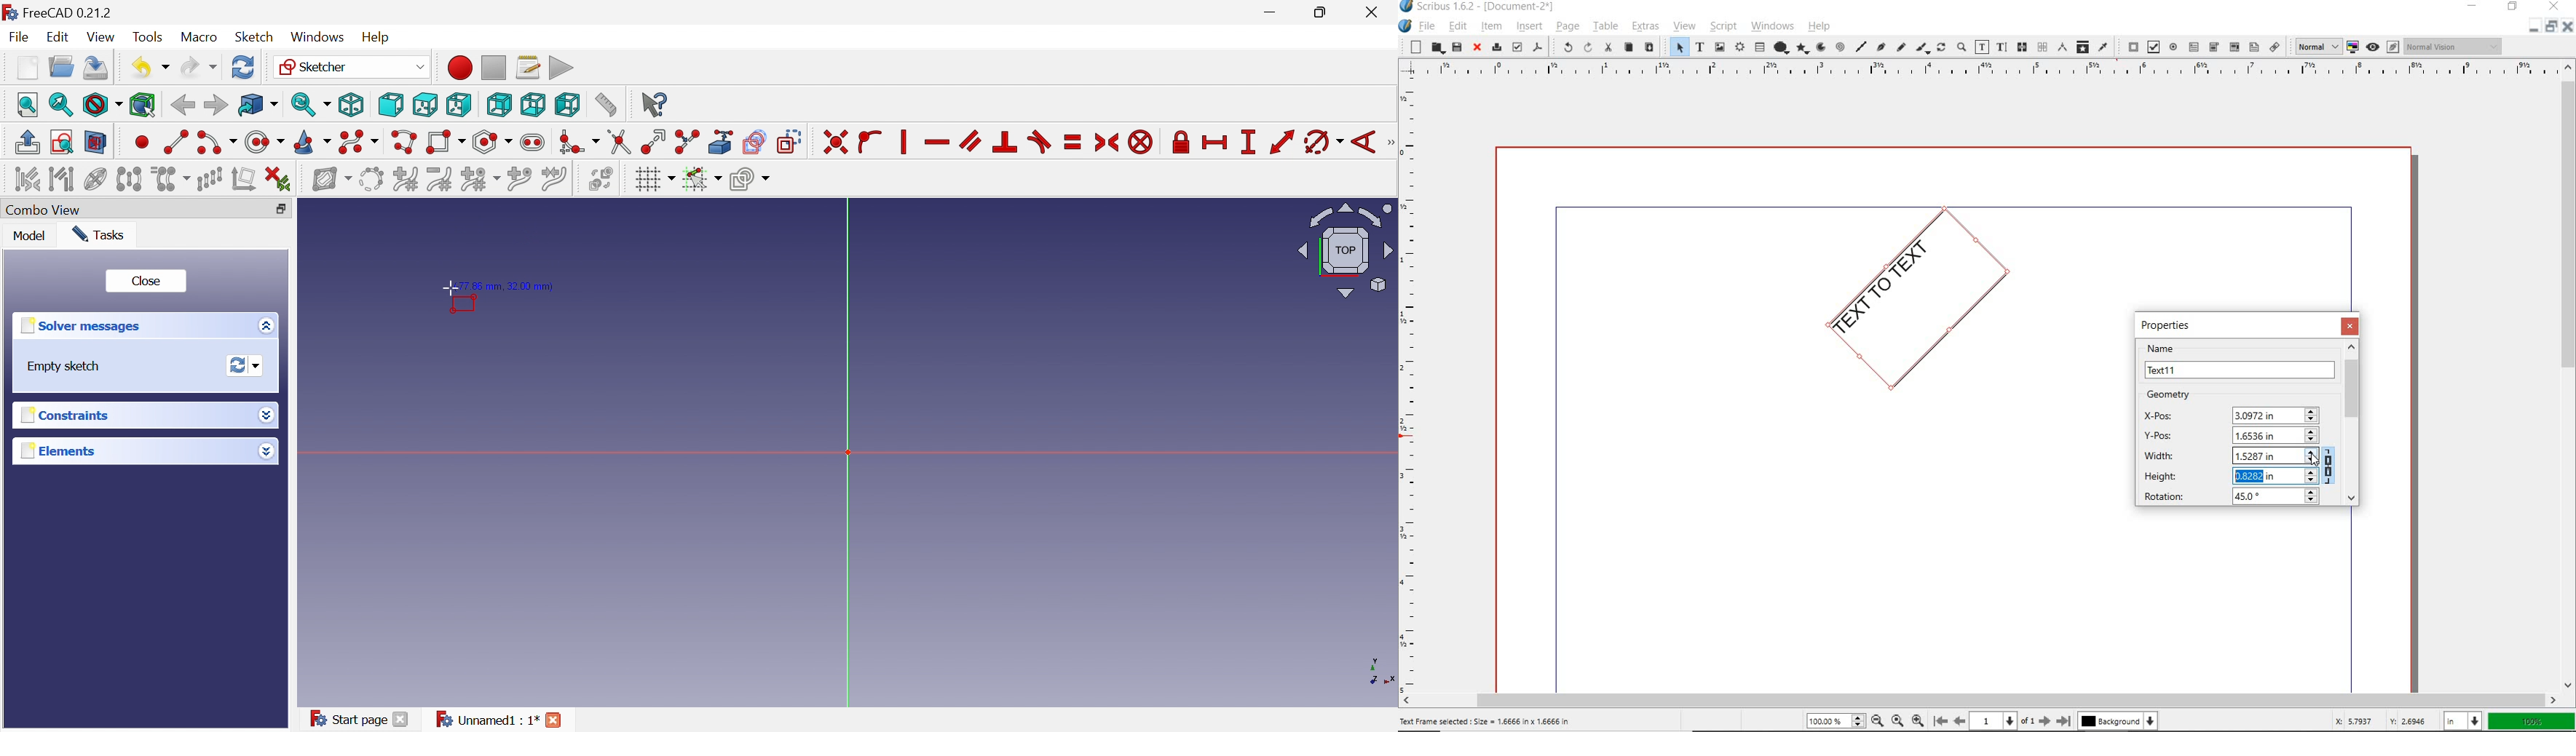 The image size is (2576, 756). I want to click on Restore Down, so click(1324, 14).